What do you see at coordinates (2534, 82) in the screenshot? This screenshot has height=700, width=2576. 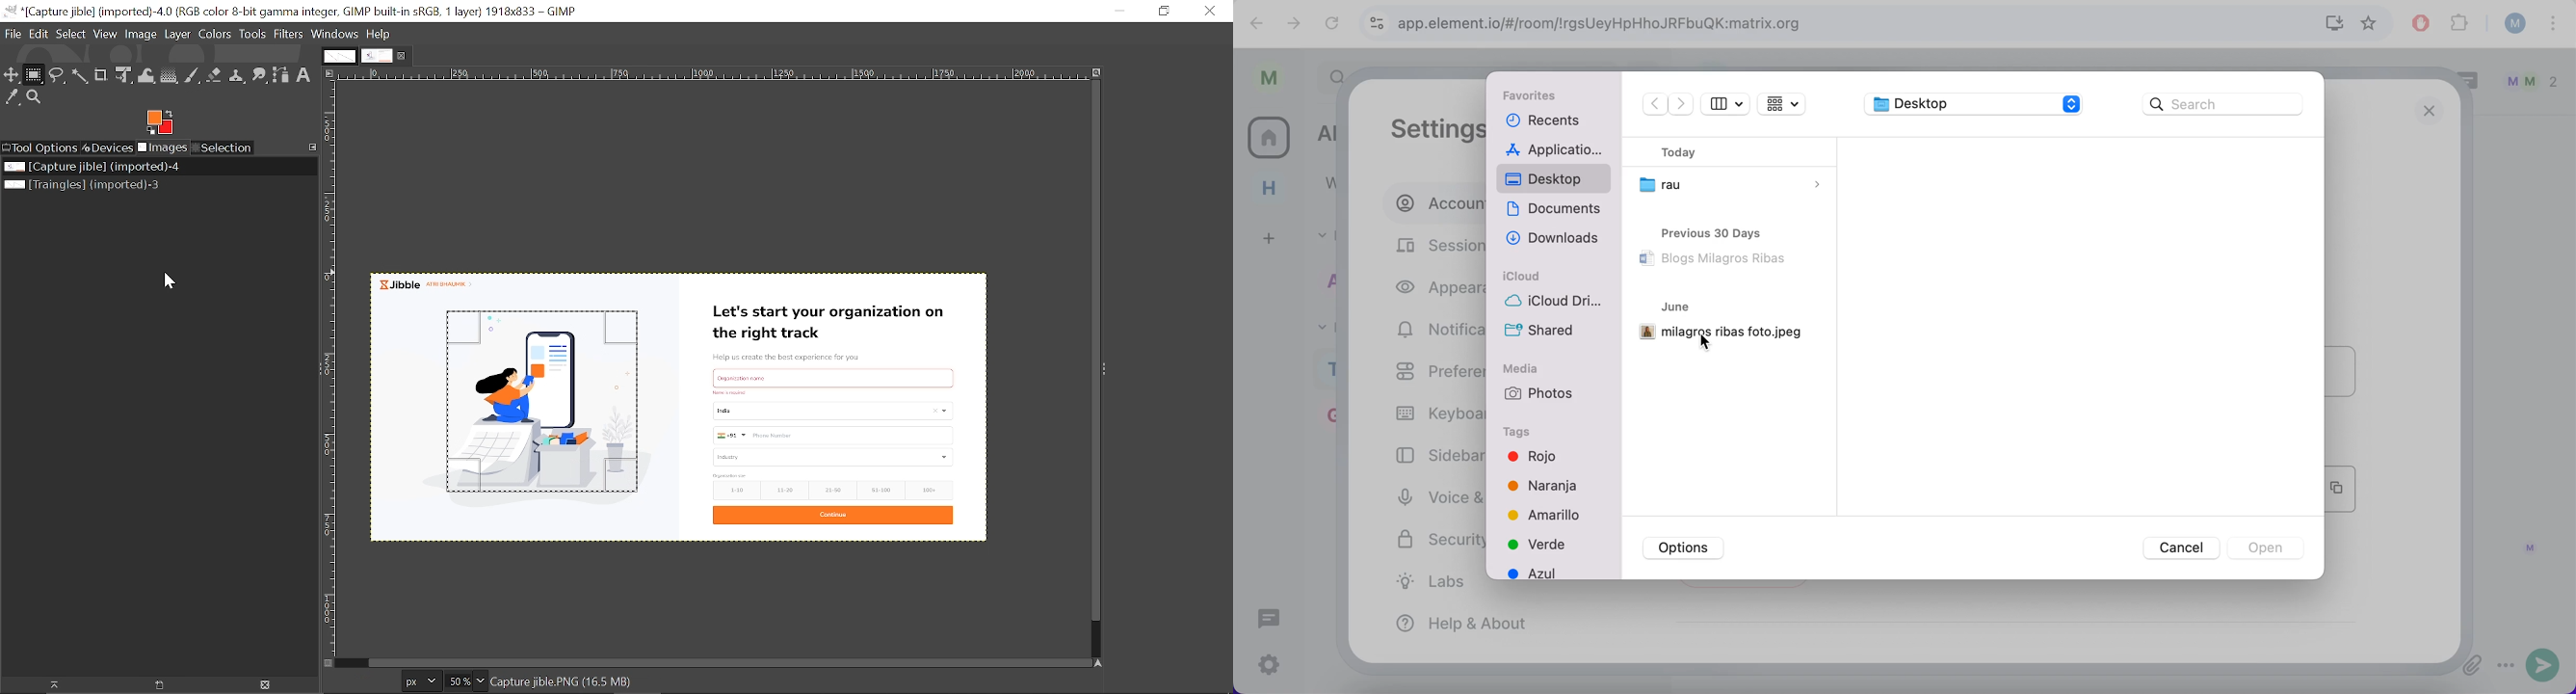 I see `` at bounding box center [2534, 82].